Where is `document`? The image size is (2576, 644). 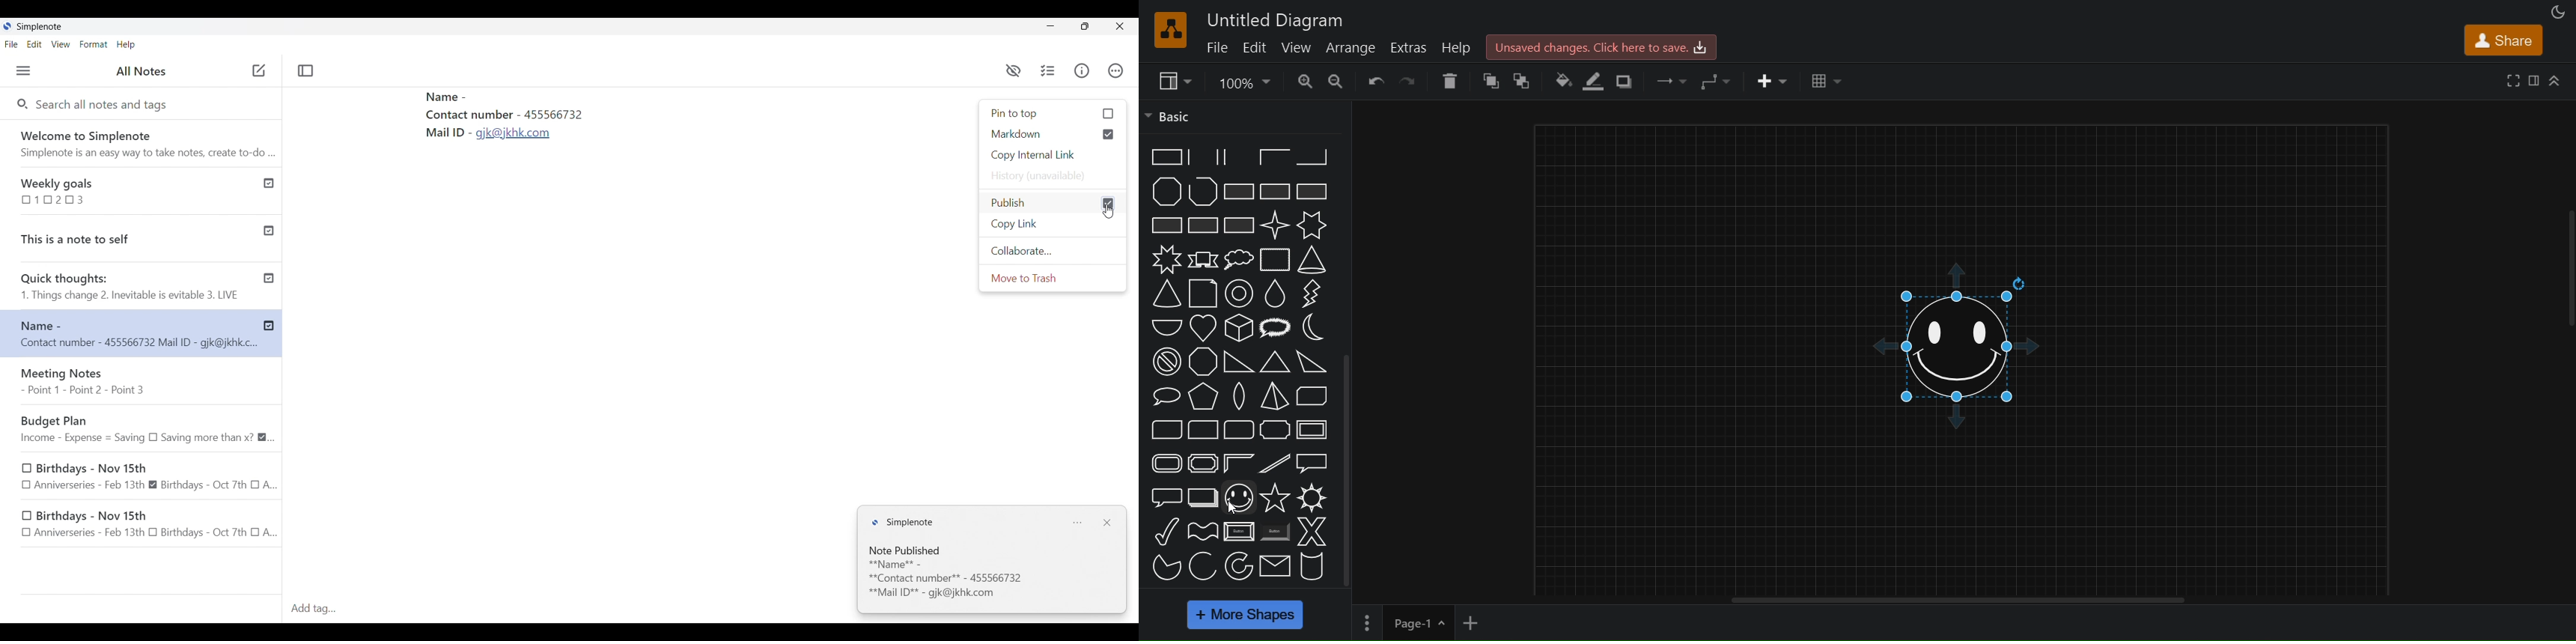
document is located at coordinates (1201, 294).